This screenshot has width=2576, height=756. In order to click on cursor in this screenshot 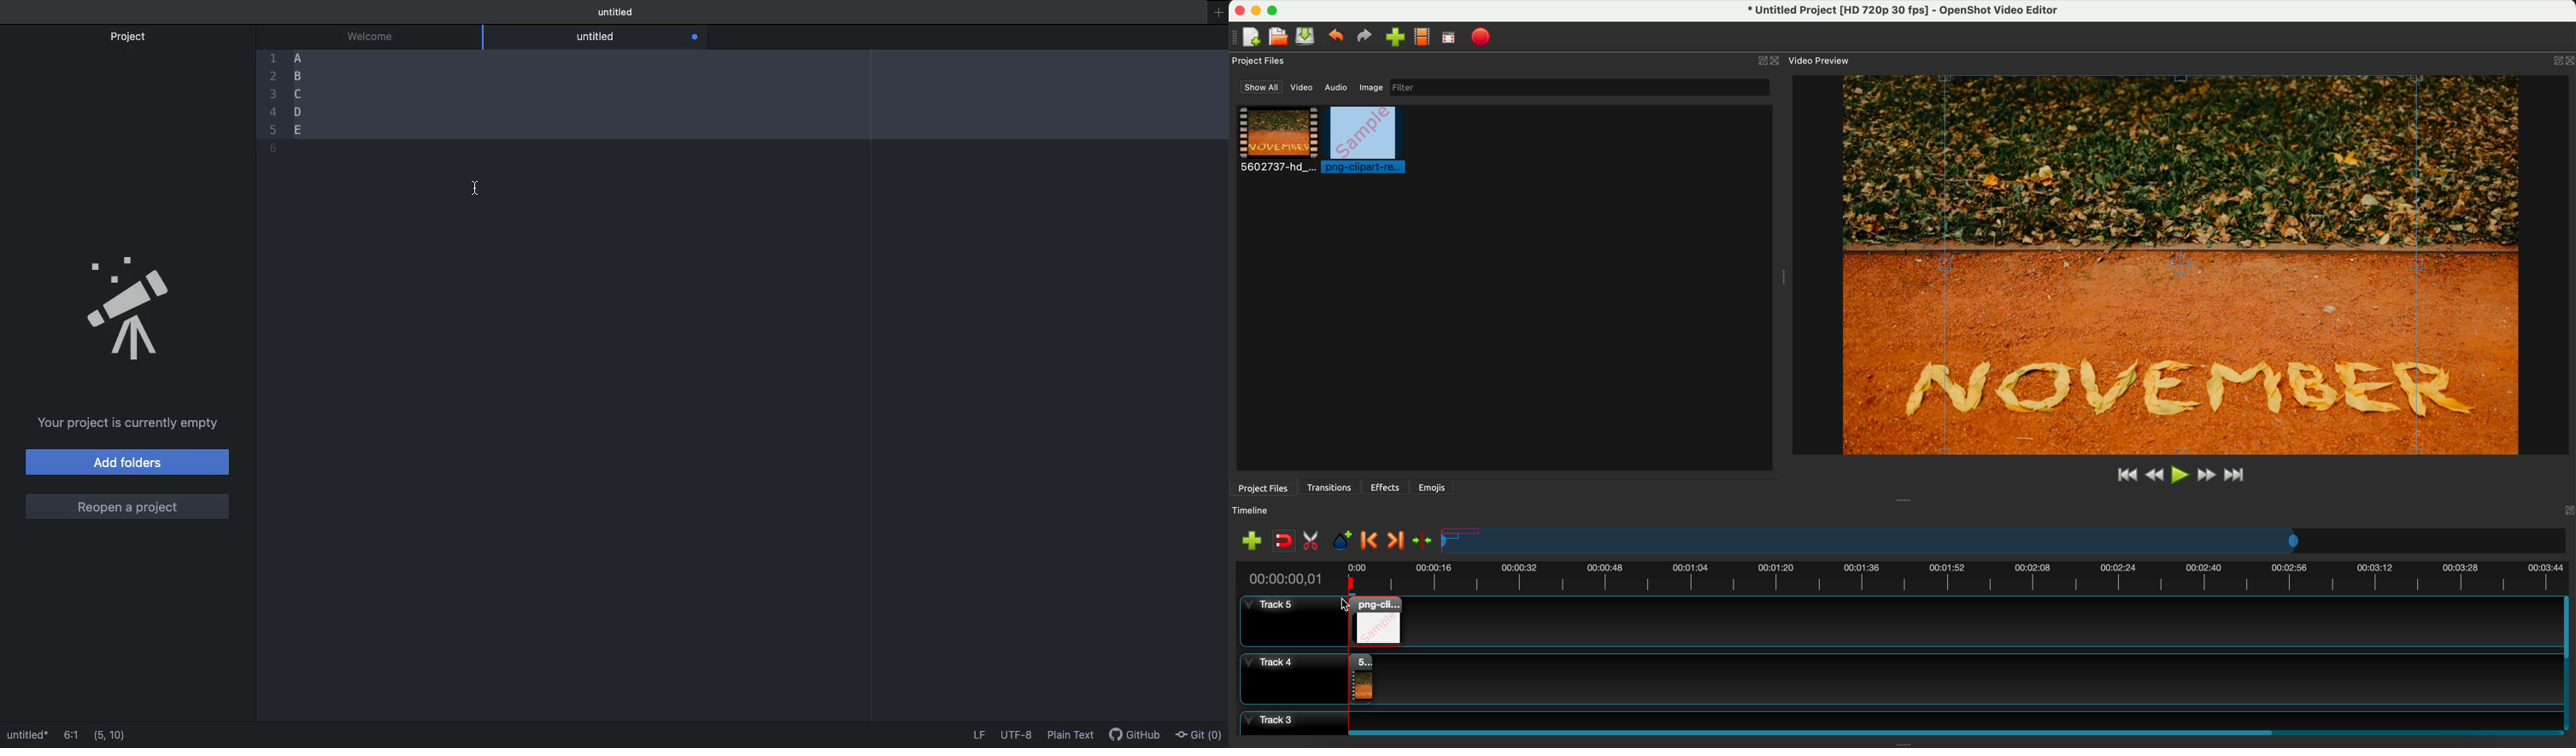, I will do `click(478, 192)`.